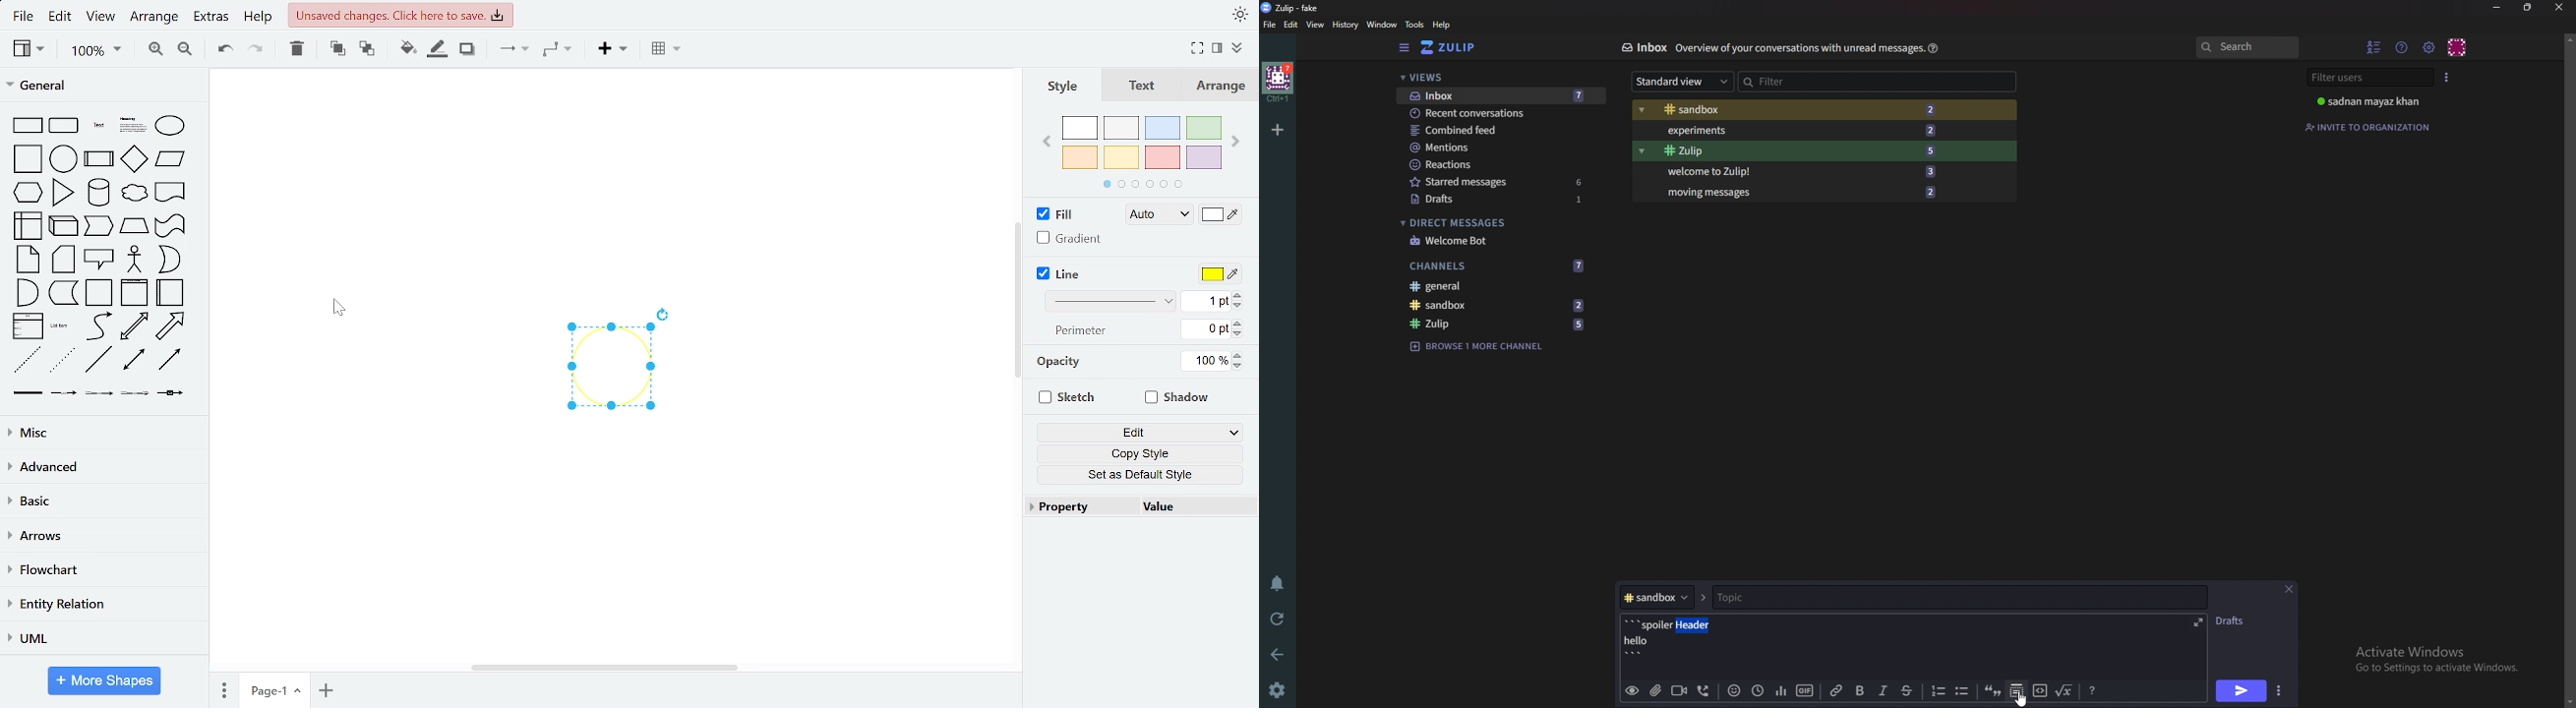 Image resolution: width=2576 pixels, height=728 pixels. I want to click on format, so click(1215, 47).